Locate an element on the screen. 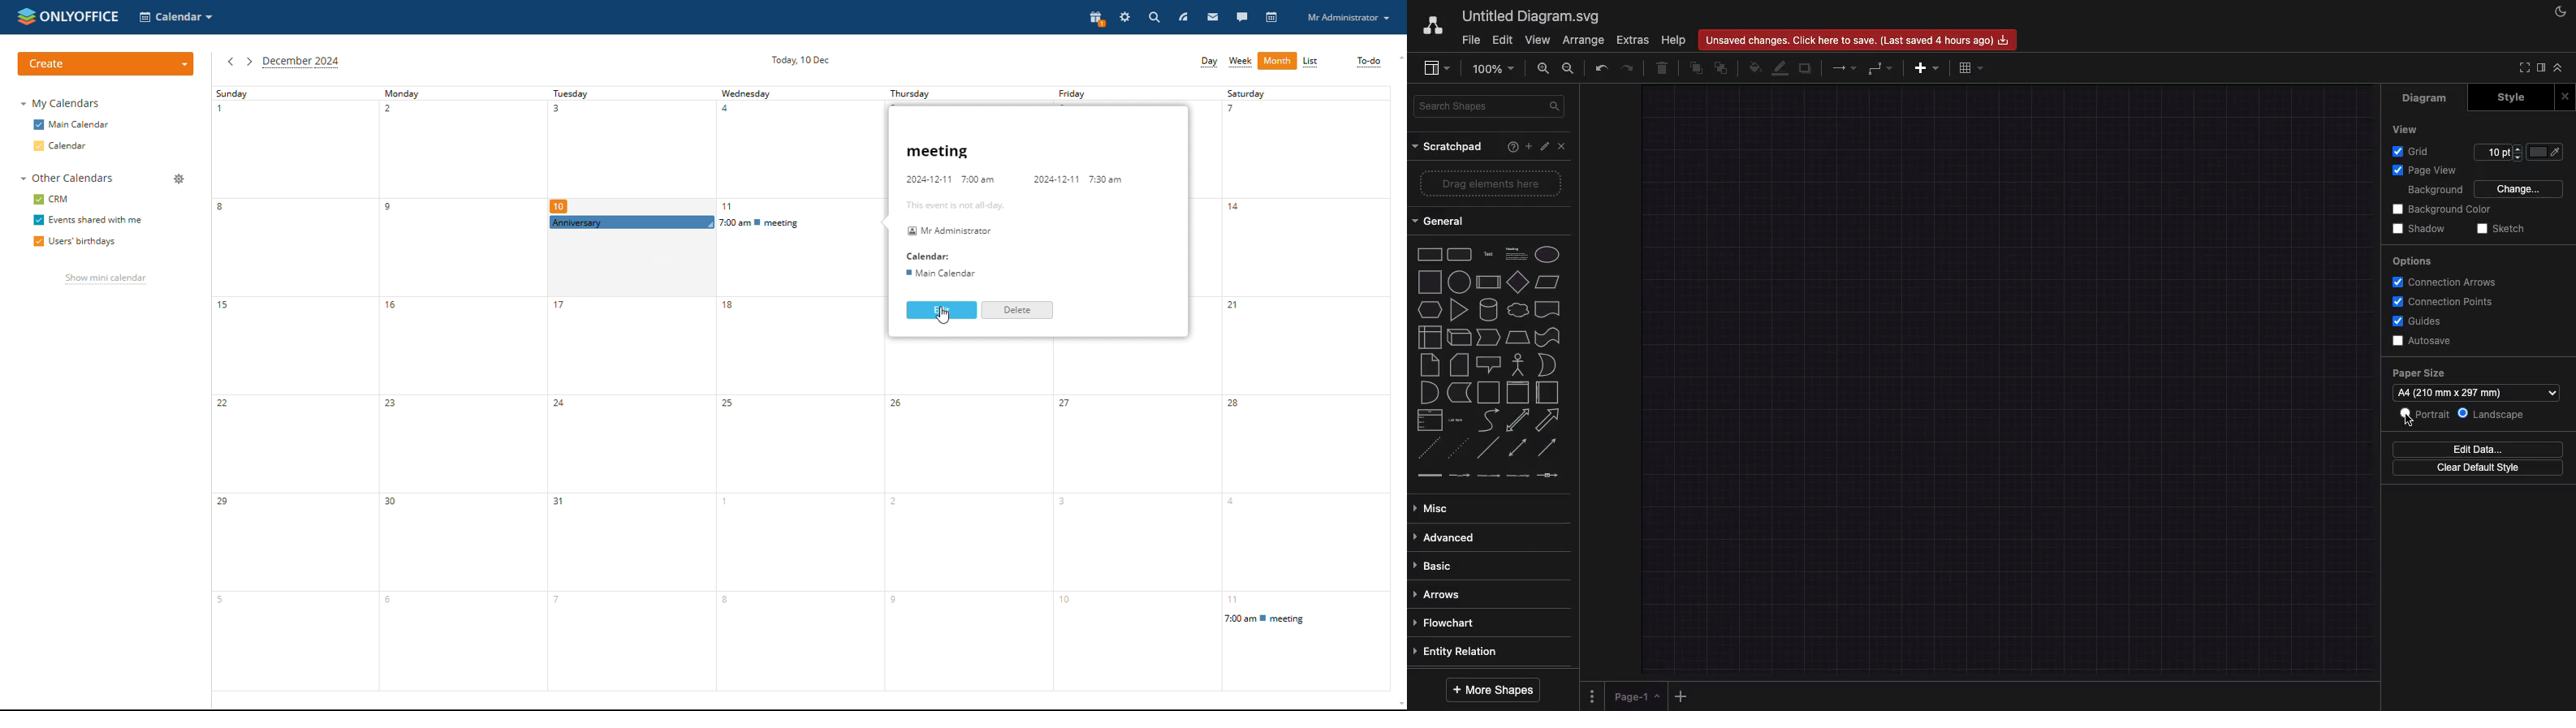 The height and width of the screenshot is (728, 2576). Background color is located at coordinates (2444, 210).